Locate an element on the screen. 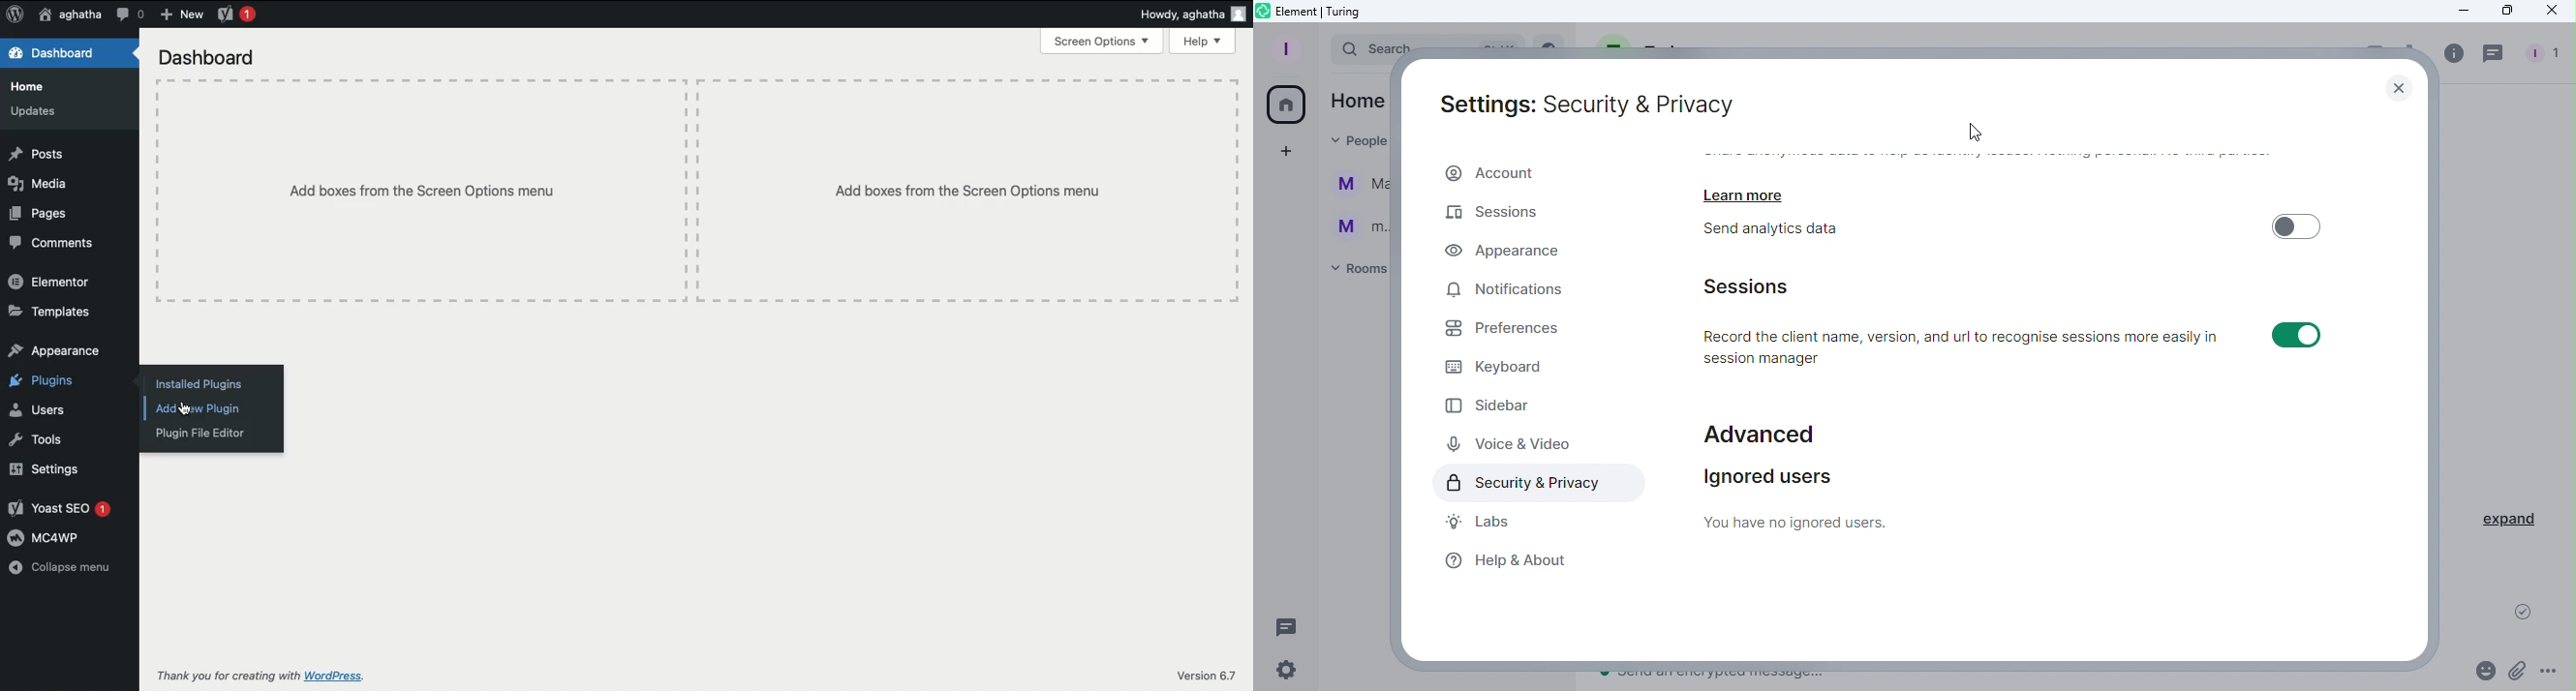 This screenshot has width=2576, height=700. Media is located at coordinates (38, 181).